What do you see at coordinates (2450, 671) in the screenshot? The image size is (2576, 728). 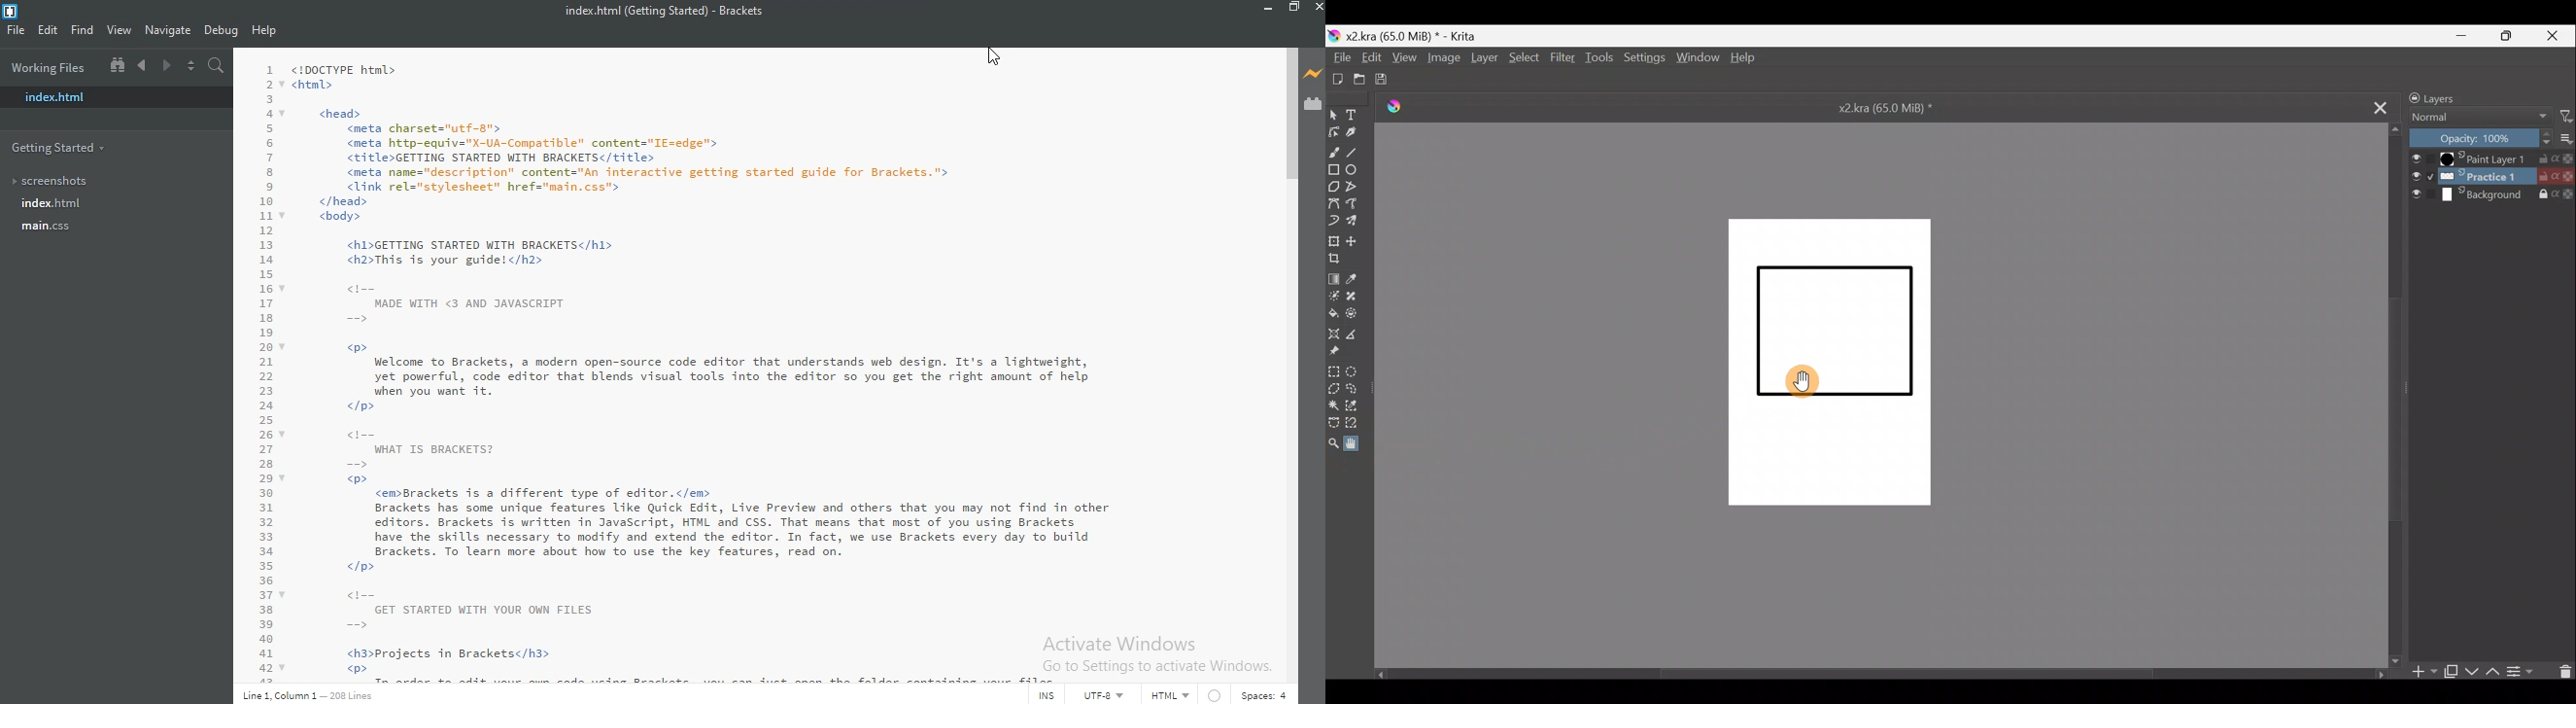 I see `Duplicate layer` at bounding box center [2450, 671].